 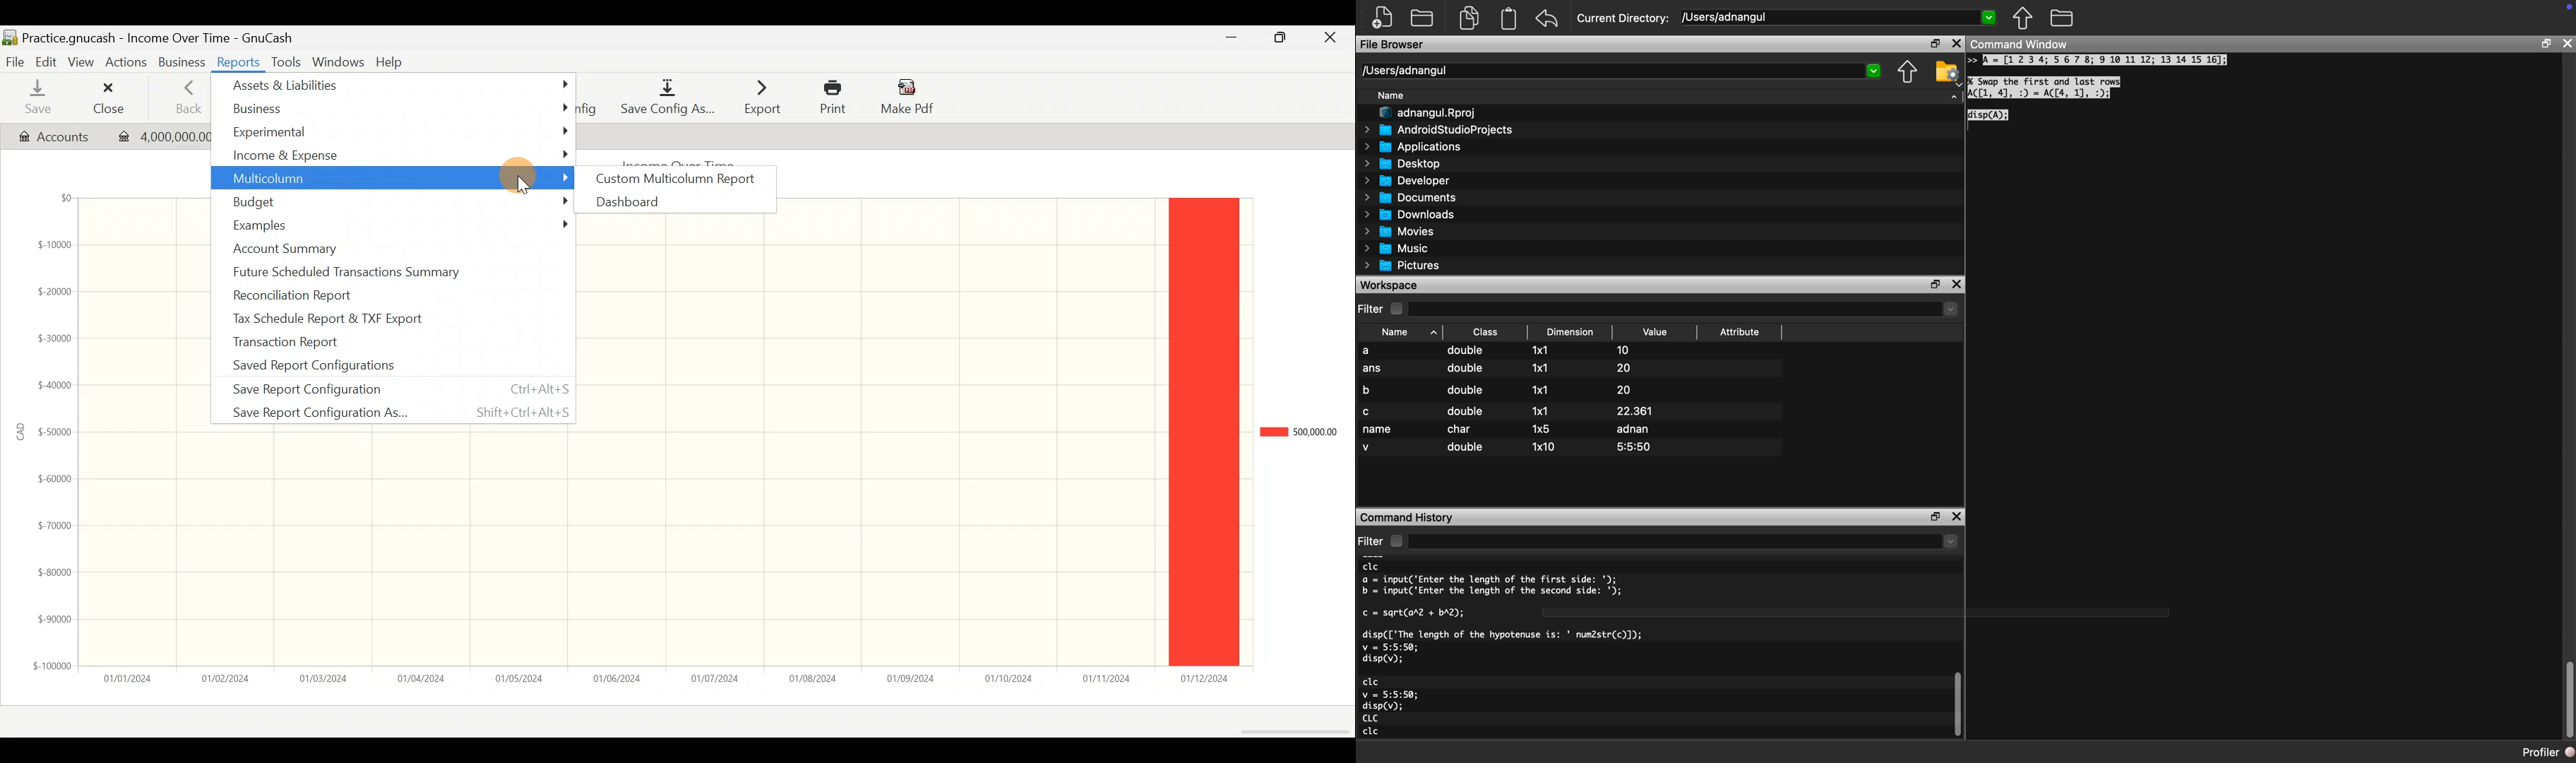 I want to click on > [BB Desktop, so click(x=1405, y=163).